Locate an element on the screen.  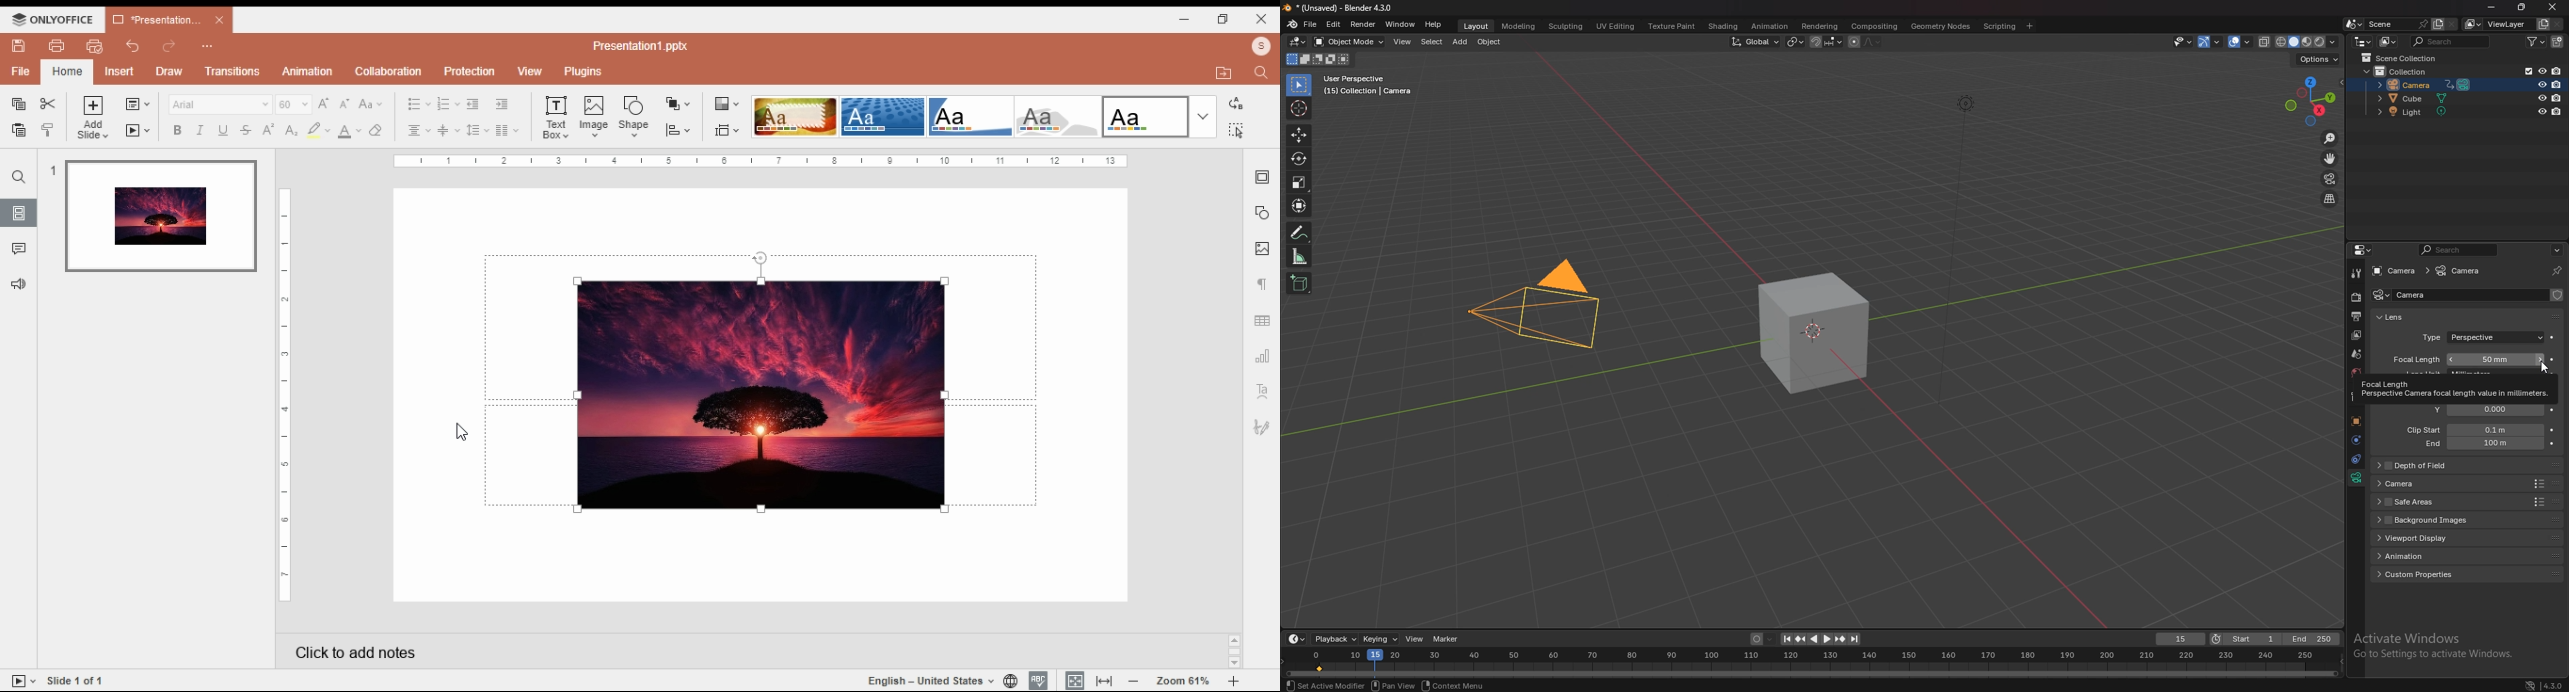
objects is located at coordinates (2356, 421).